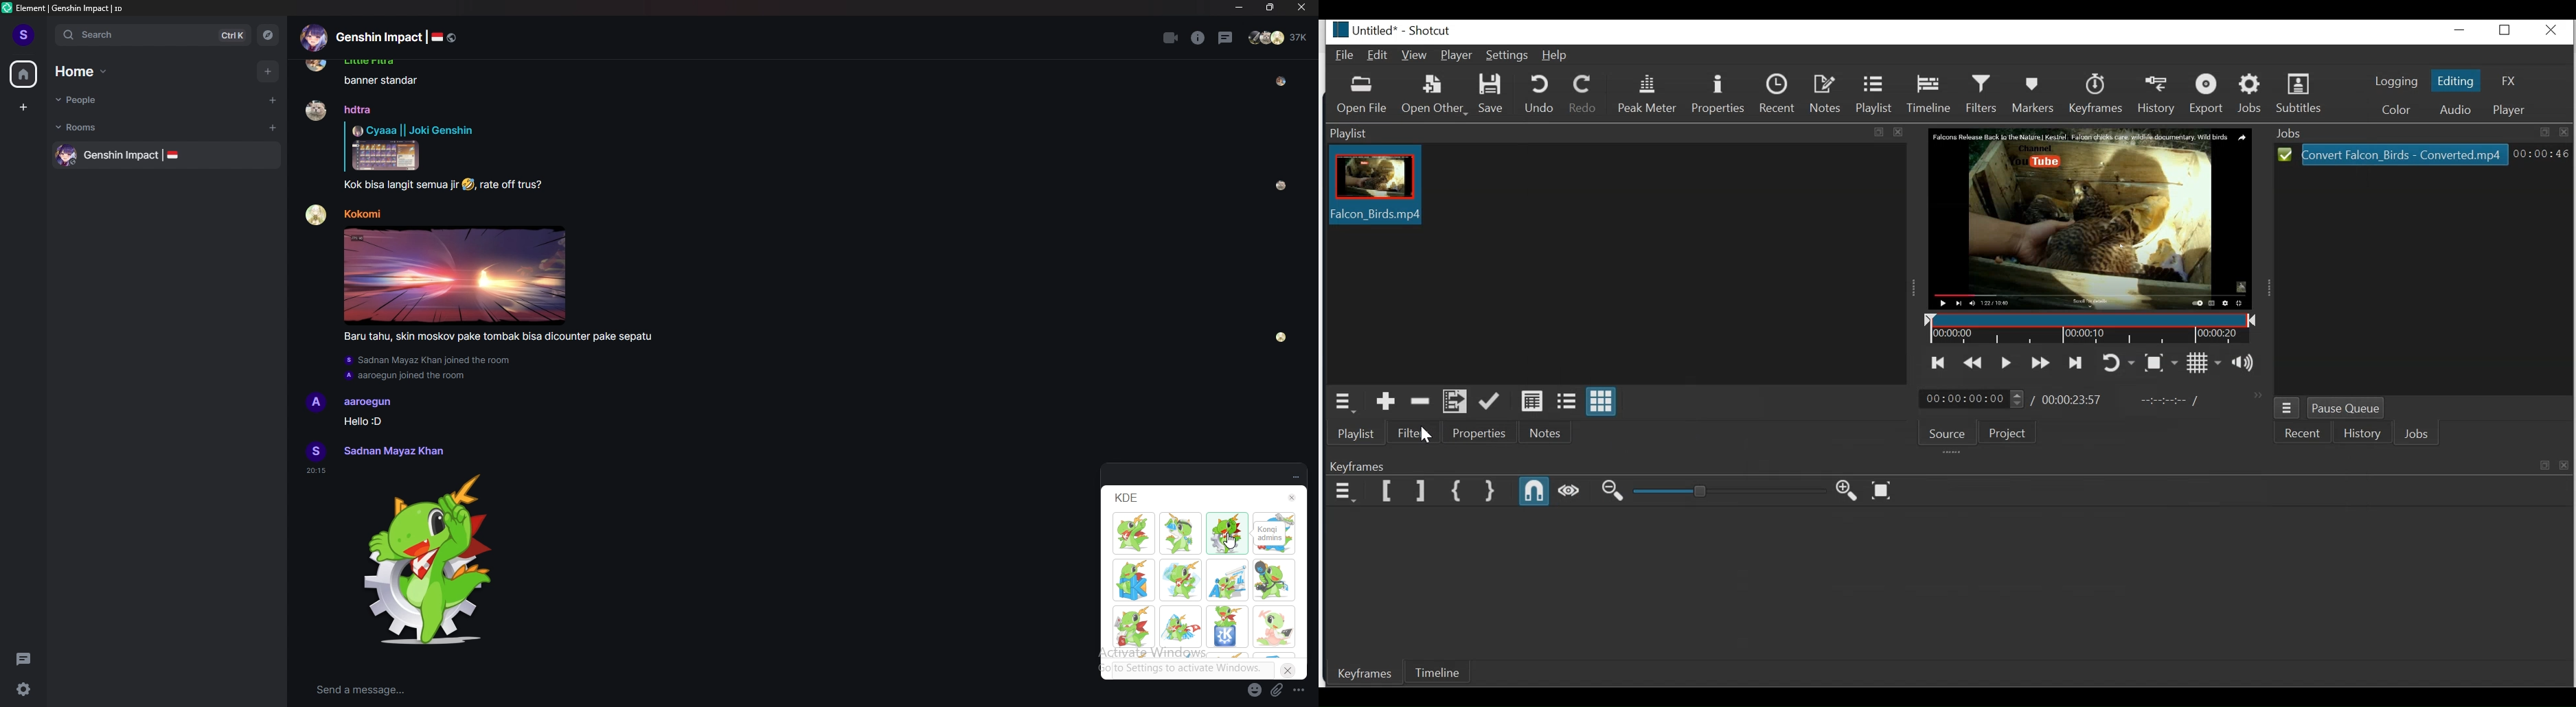  I want to click on Software logo, so click(7, 8).